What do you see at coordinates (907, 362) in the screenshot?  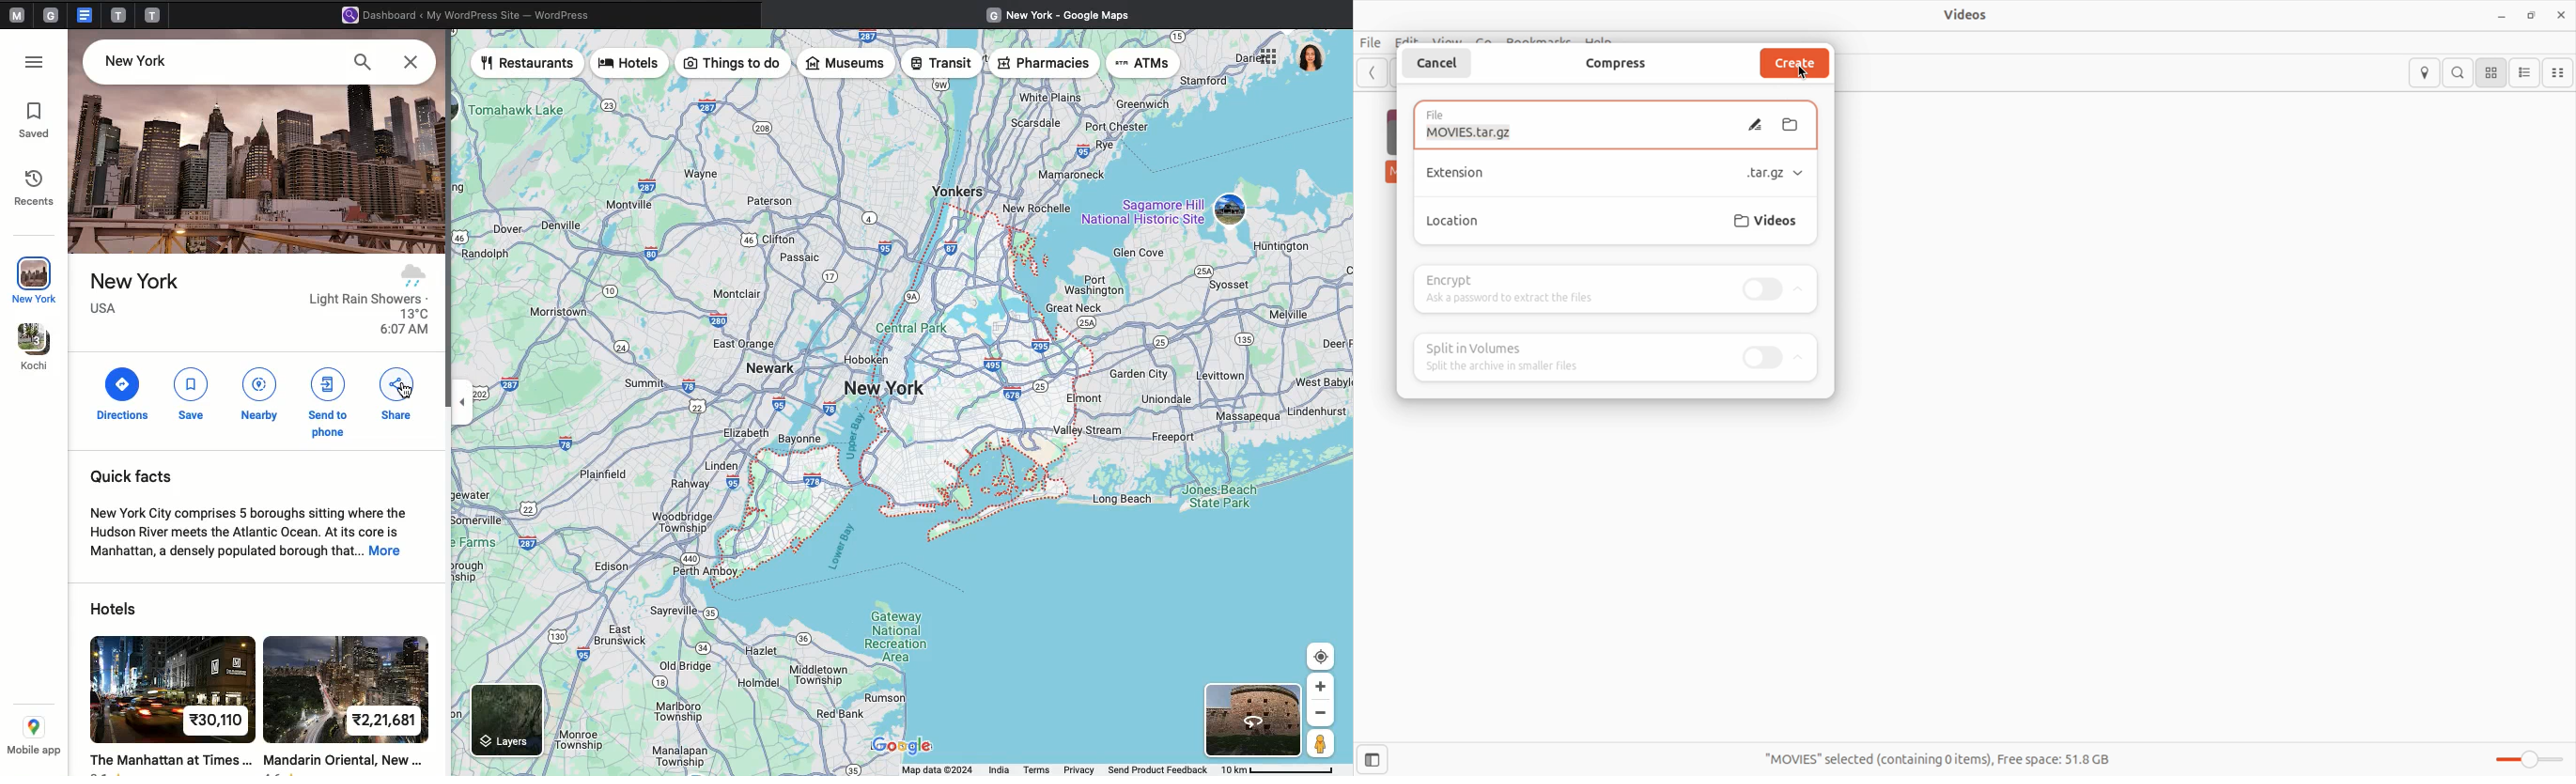 I see `Map` at bounding box center [907, 362].